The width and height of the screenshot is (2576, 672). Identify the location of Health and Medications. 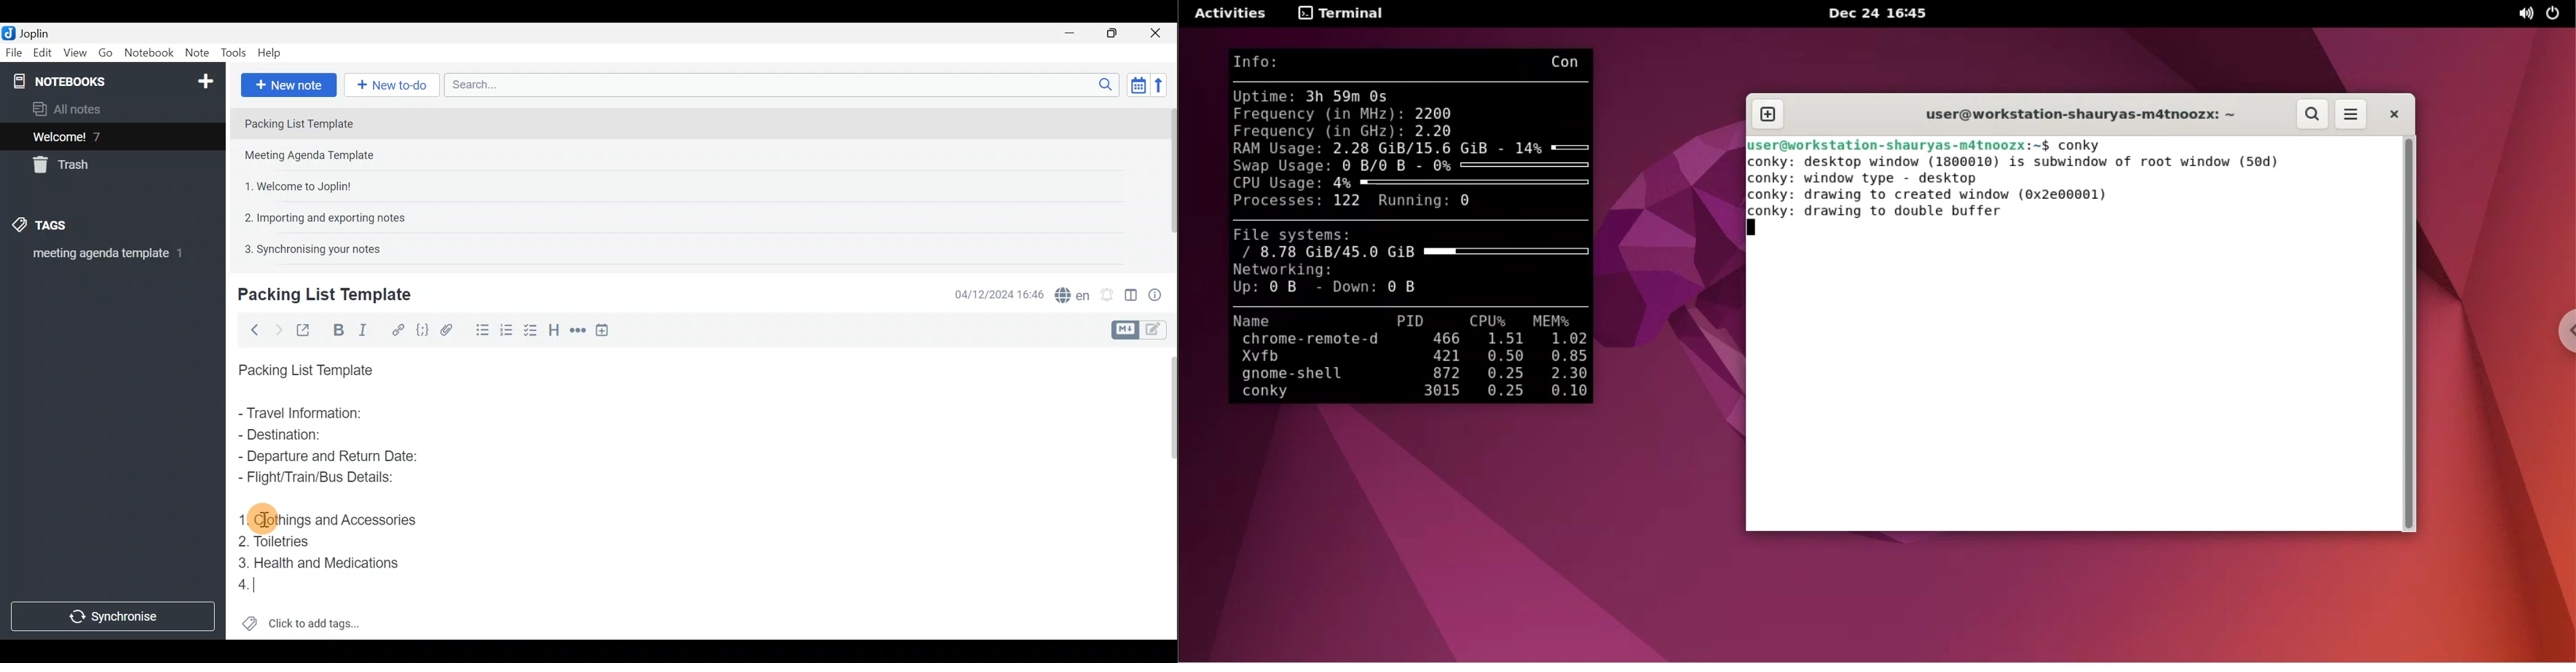
(318, 561).